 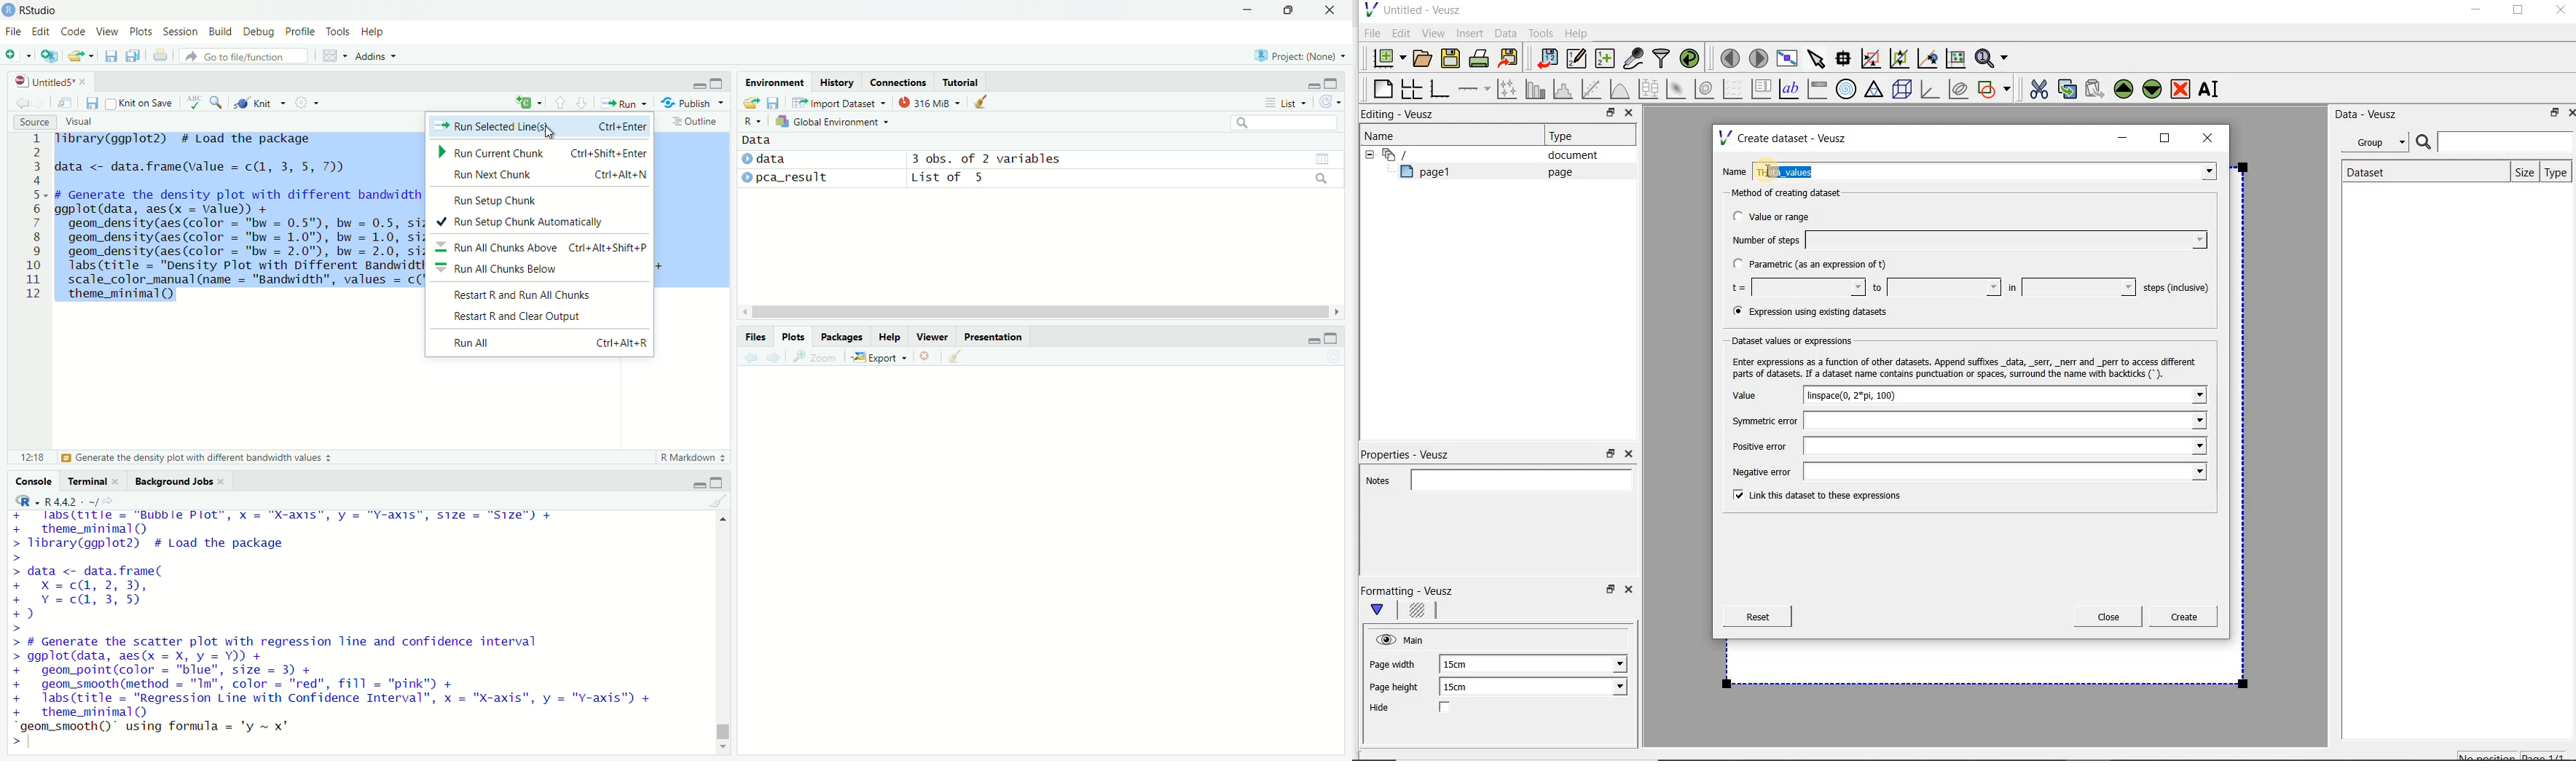 I want to click on Go to file/function, so click(x=244, y=56).